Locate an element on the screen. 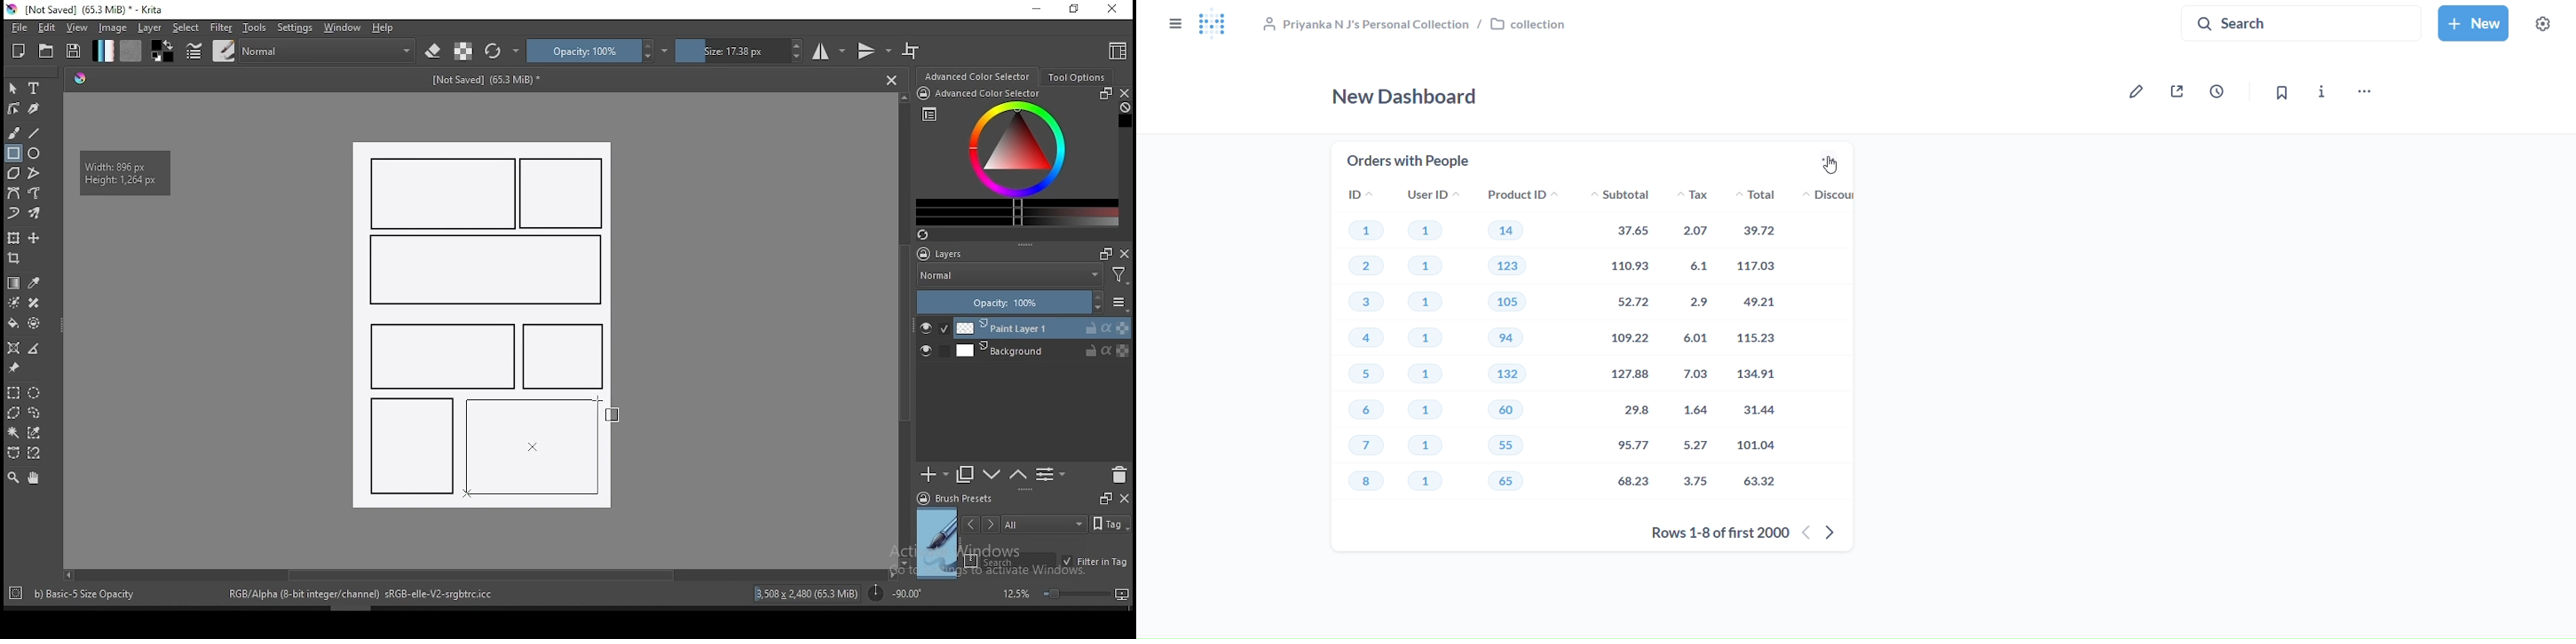  crop tool is located at coordinates (16, 260).